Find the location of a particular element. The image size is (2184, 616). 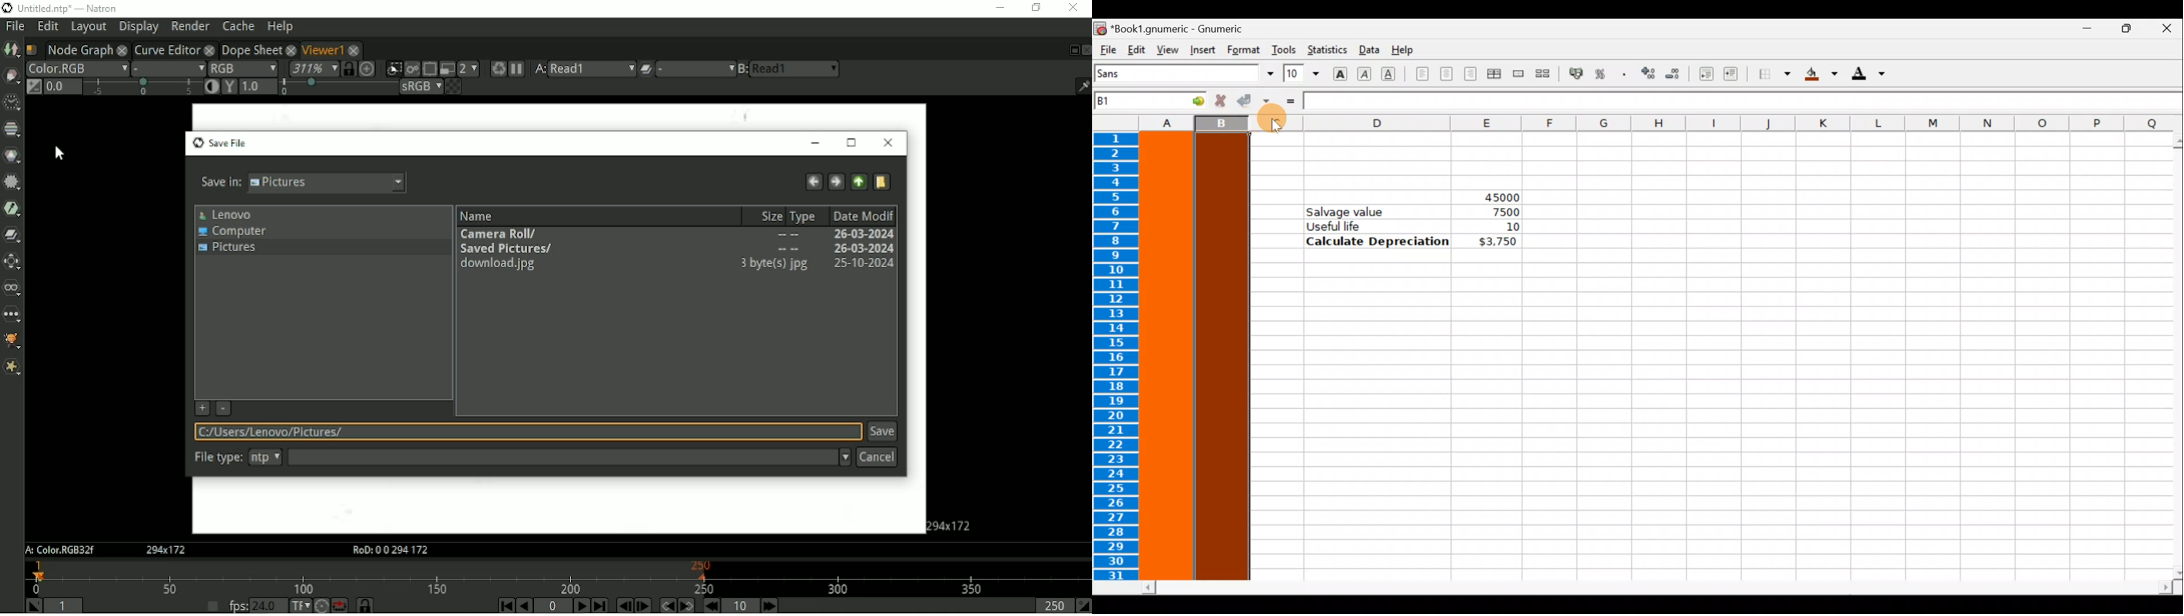

Centre horizontally is located at coordinates (1446, 77).